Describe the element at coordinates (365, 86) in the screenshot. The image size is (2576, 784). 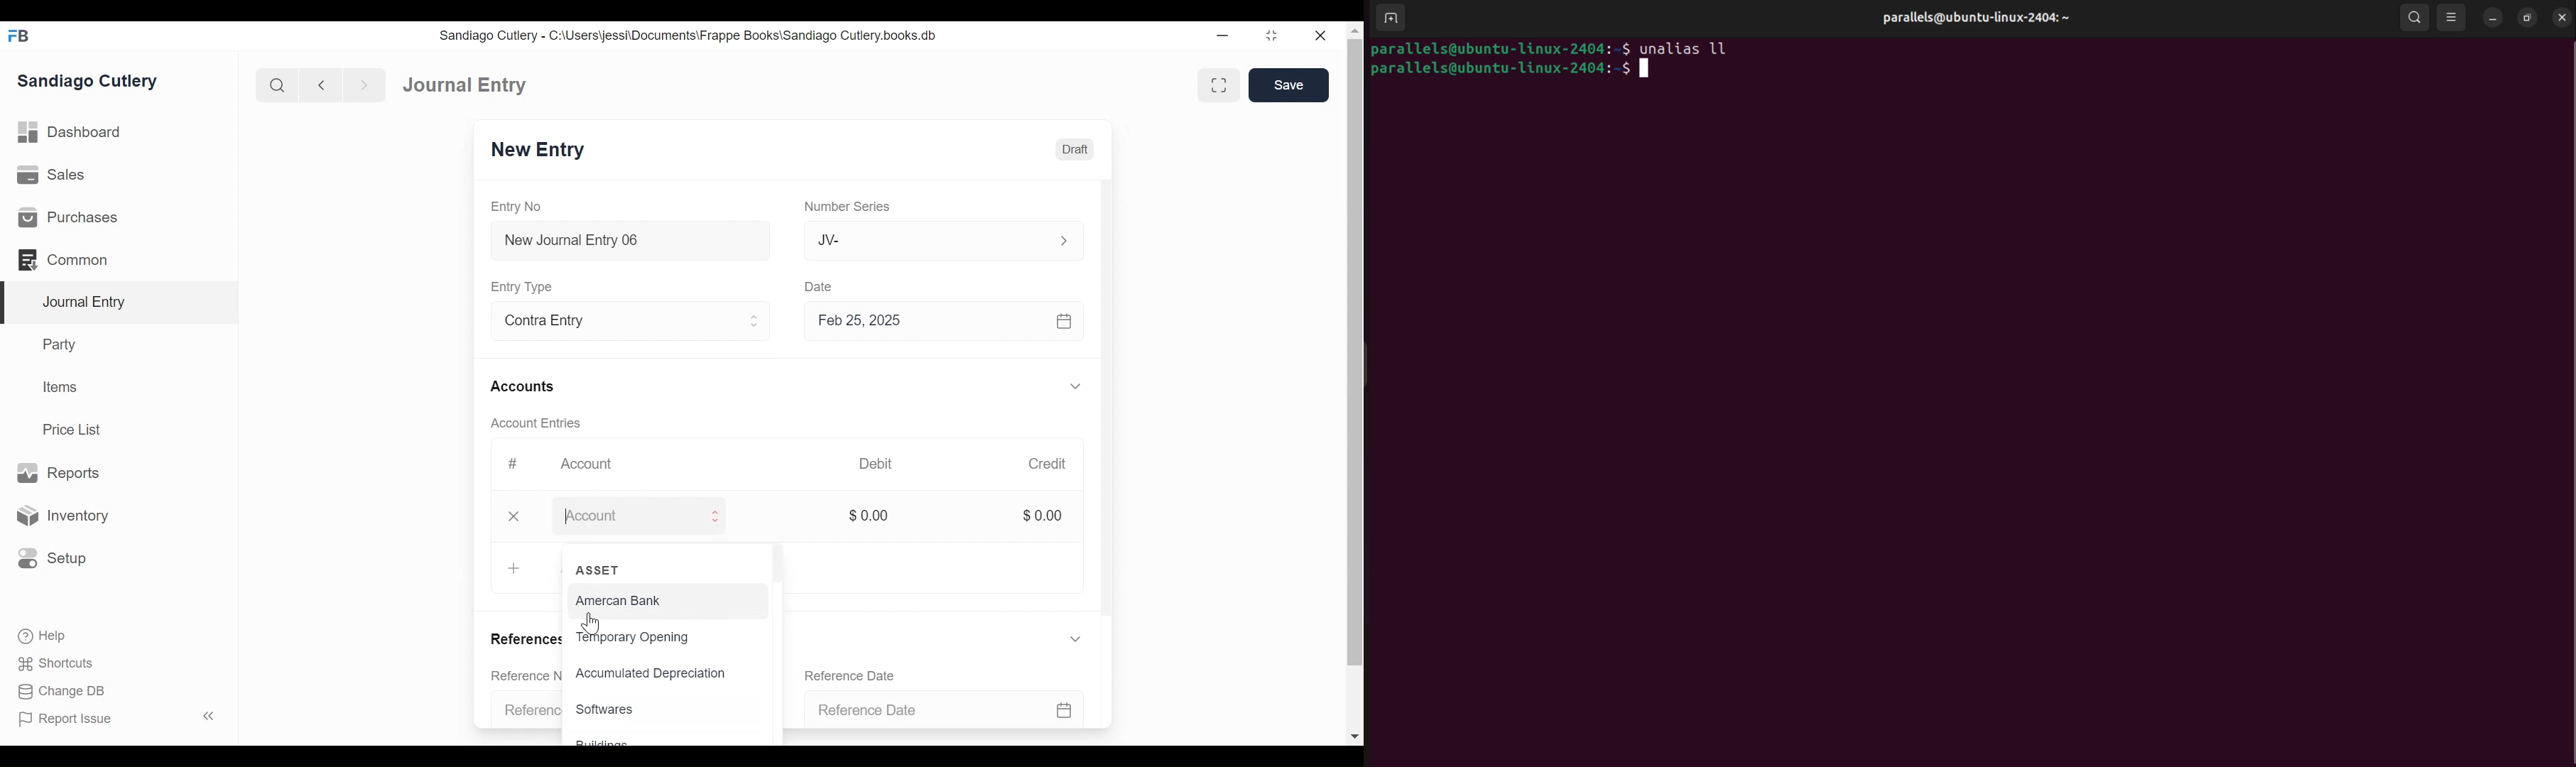
I see `Navigate Forward` at that location.